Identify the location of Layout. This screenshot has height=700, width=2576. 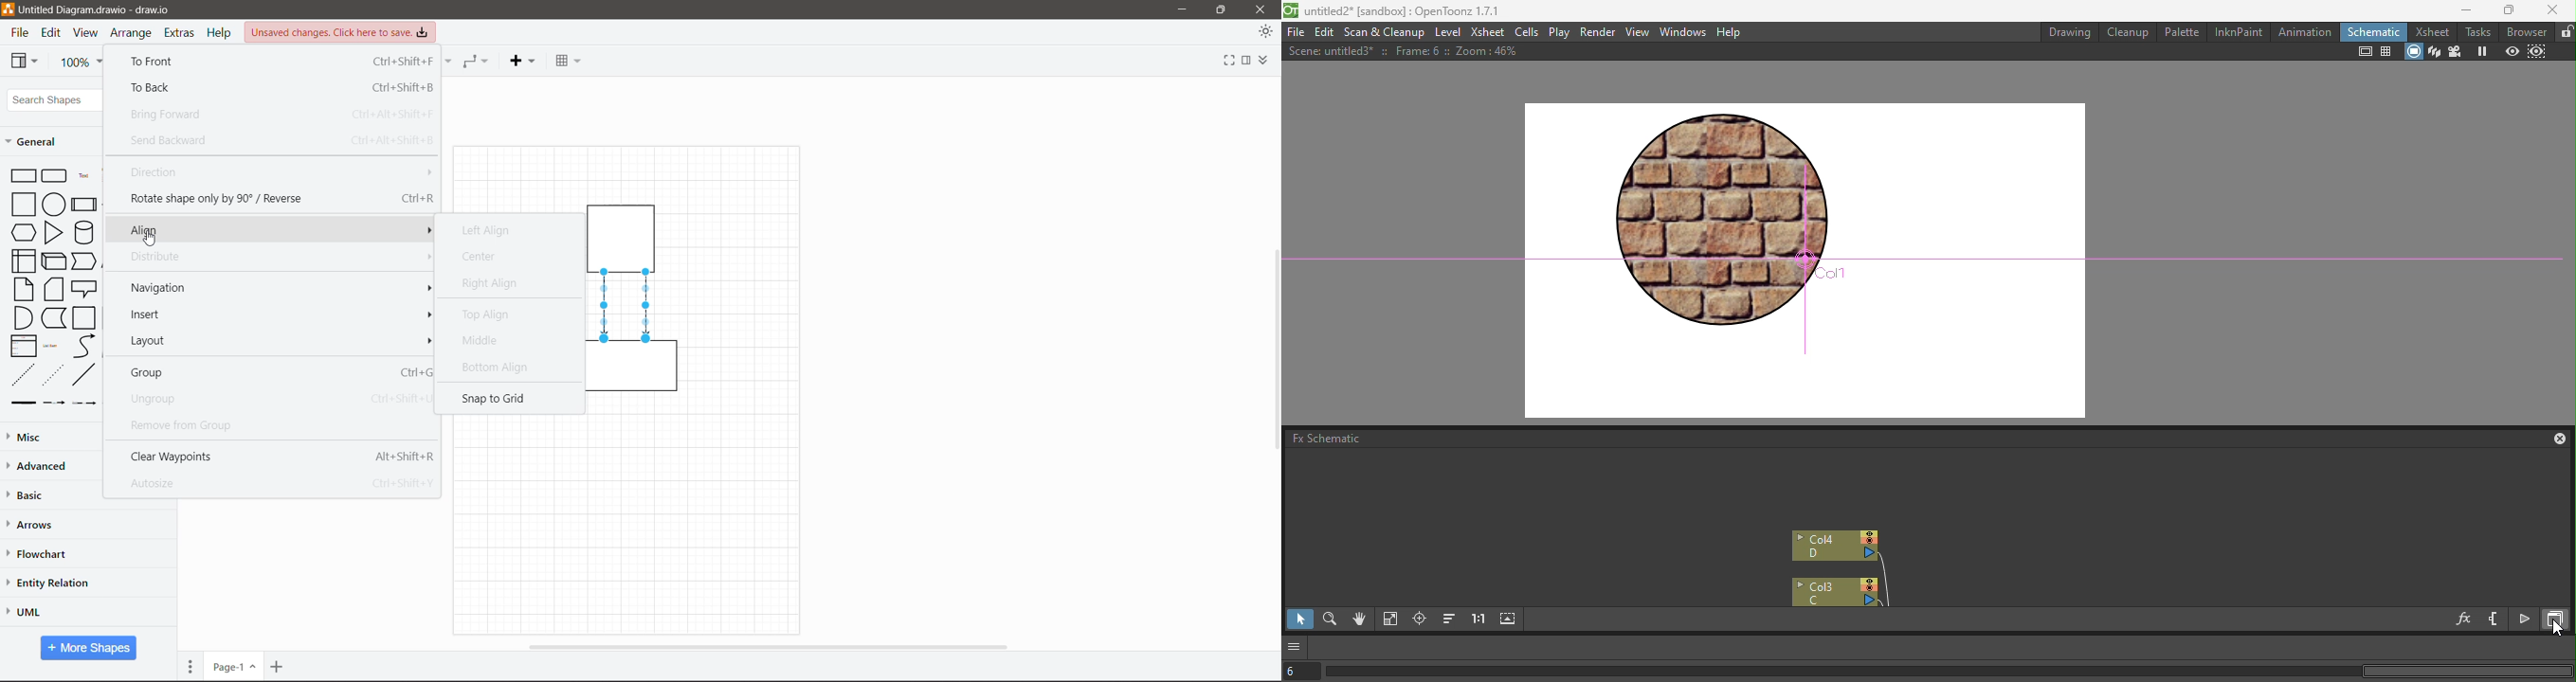
(281, 340).